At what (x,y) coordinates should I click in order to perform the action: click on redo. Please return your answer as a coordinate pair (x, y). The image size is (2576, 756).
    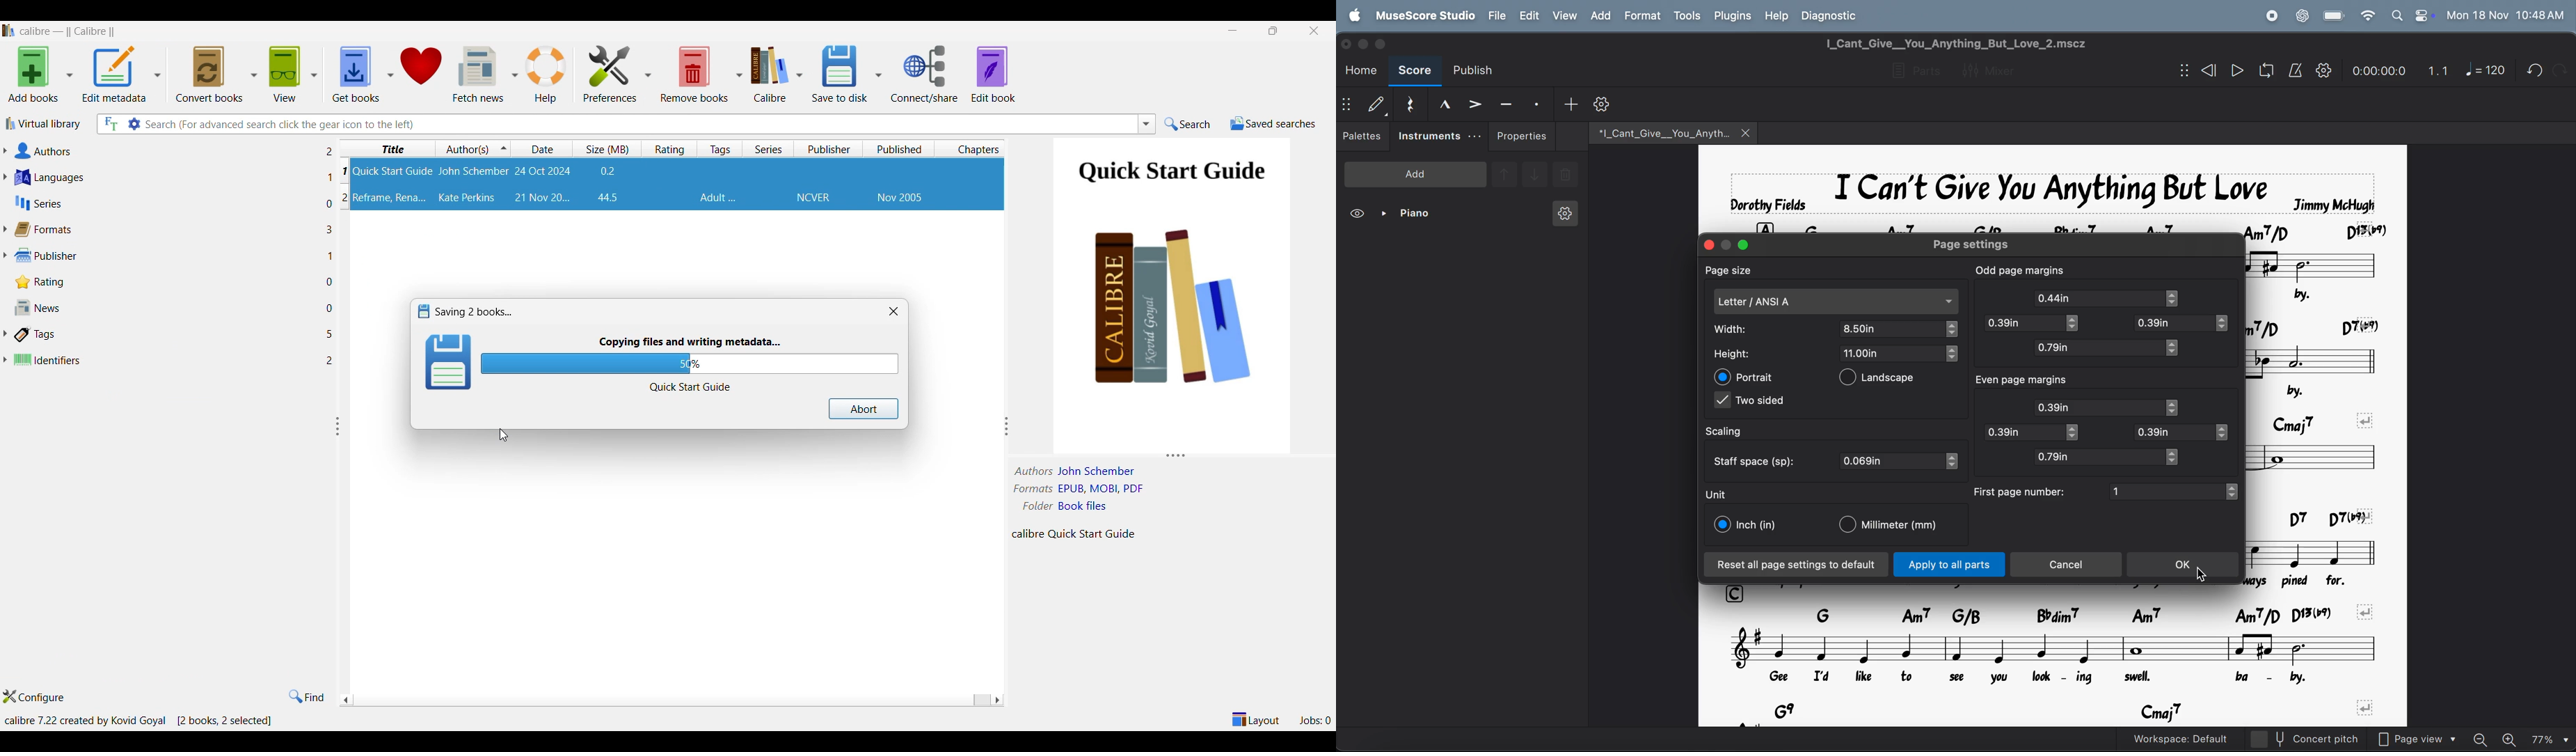
    Looking at the image, I should click on (2531, 70).